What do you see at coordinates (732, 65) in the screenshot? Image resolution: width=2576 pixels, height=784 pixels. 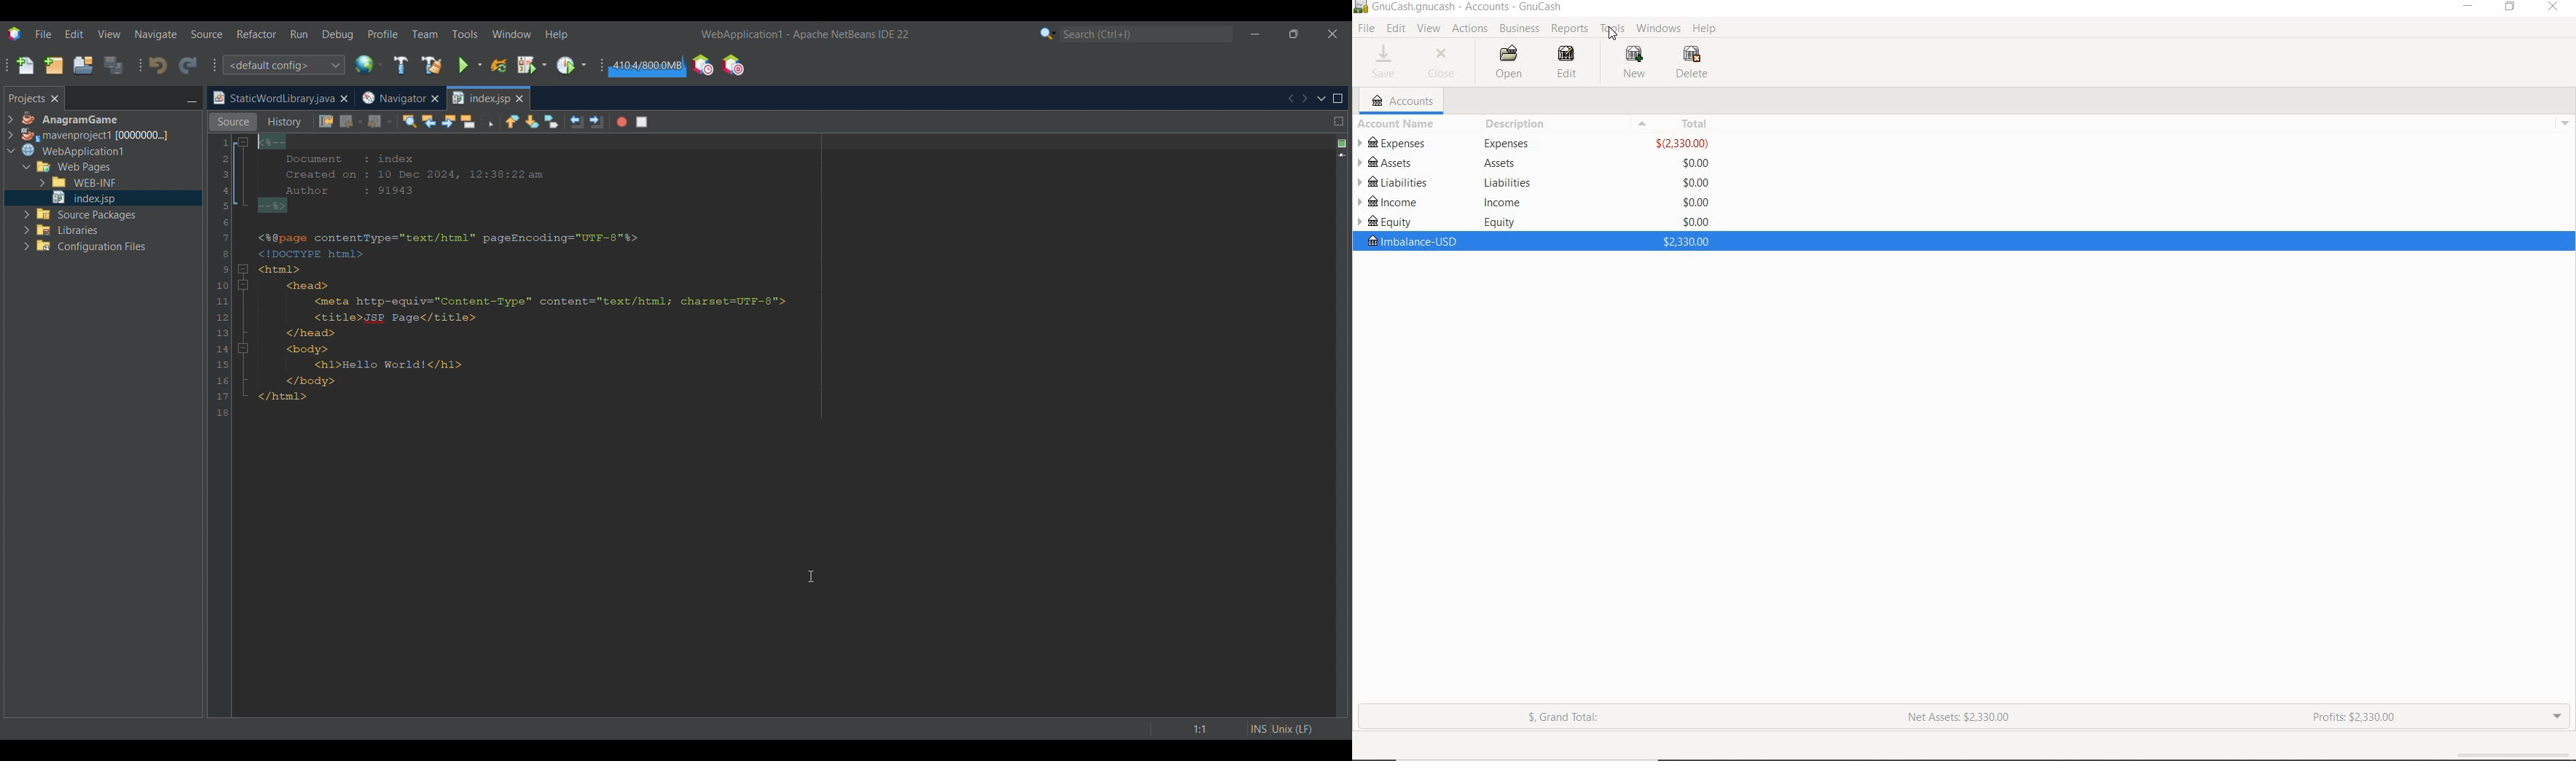 I see `Pause I/O checks` at bounding box center [732, 65].